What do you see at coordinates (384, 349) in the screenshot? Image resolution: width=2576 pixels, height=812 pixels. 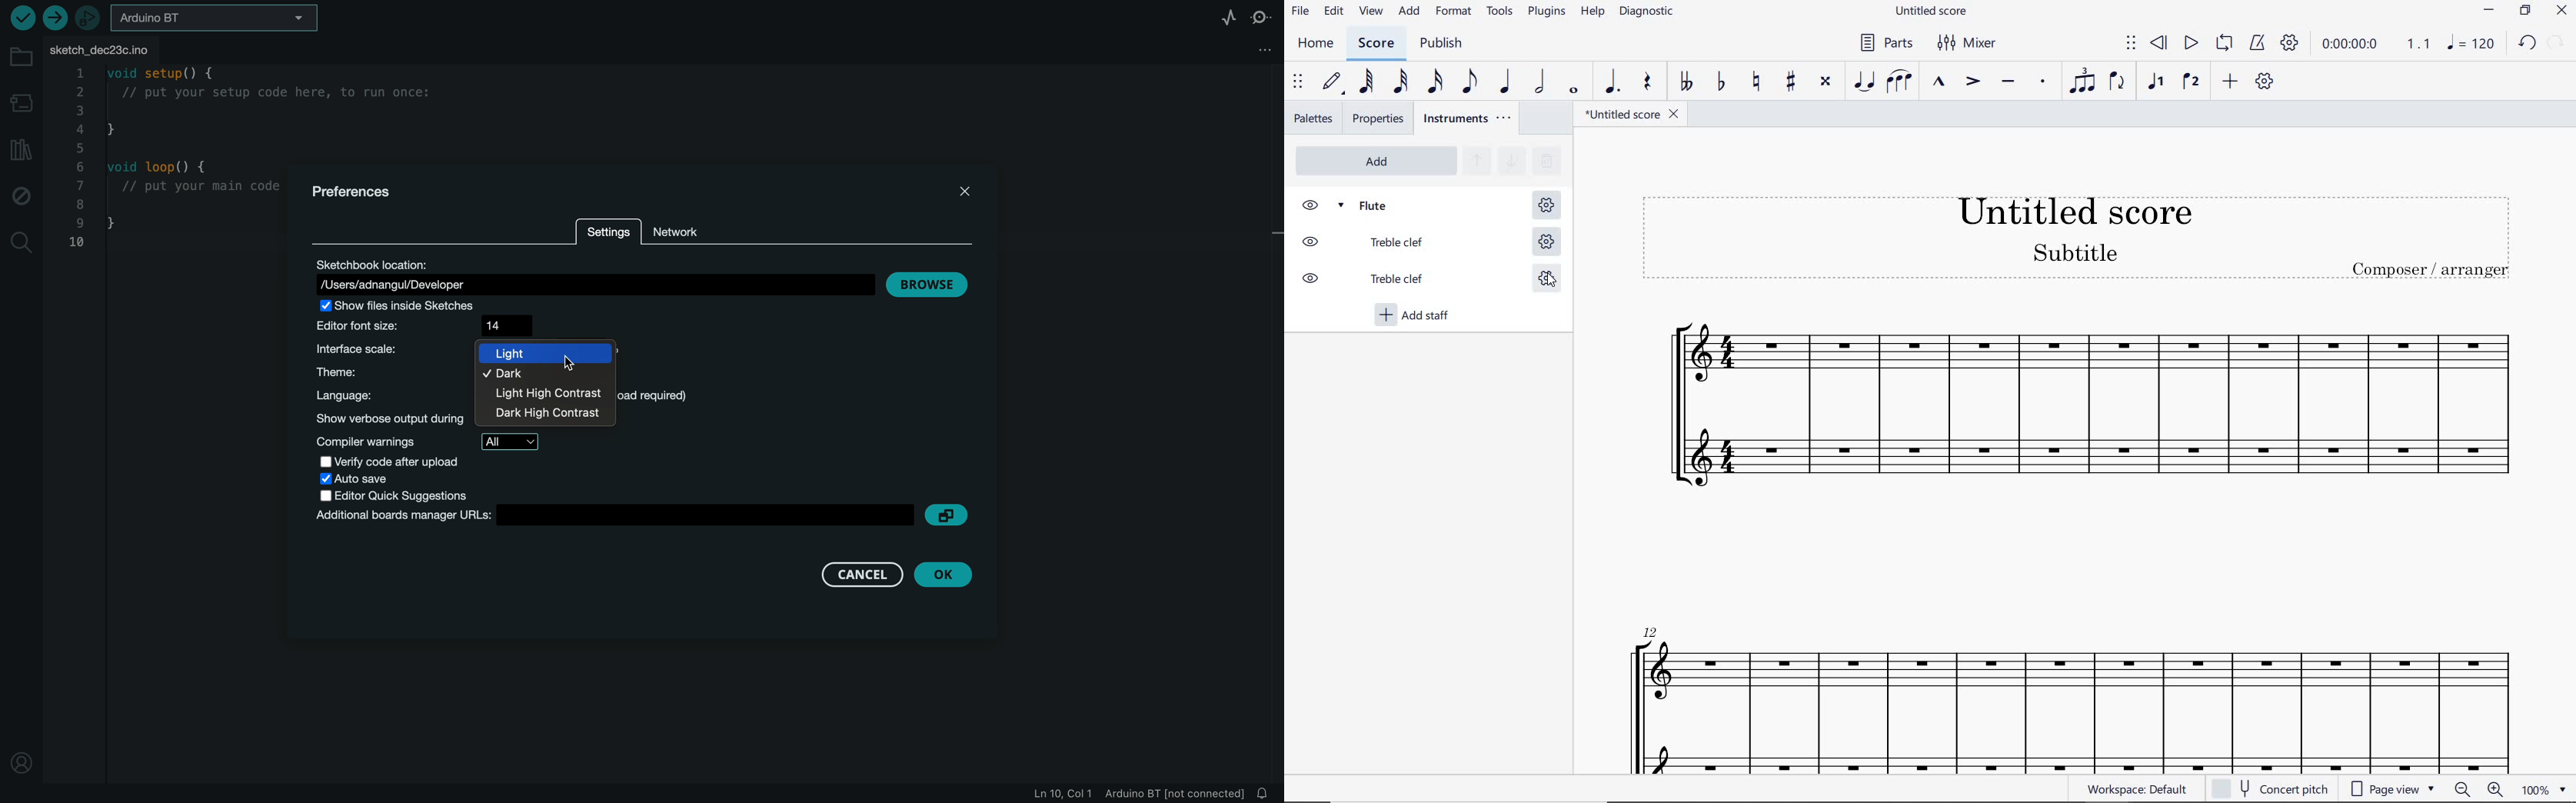 I see `scale` at bounding box center [384, 349].